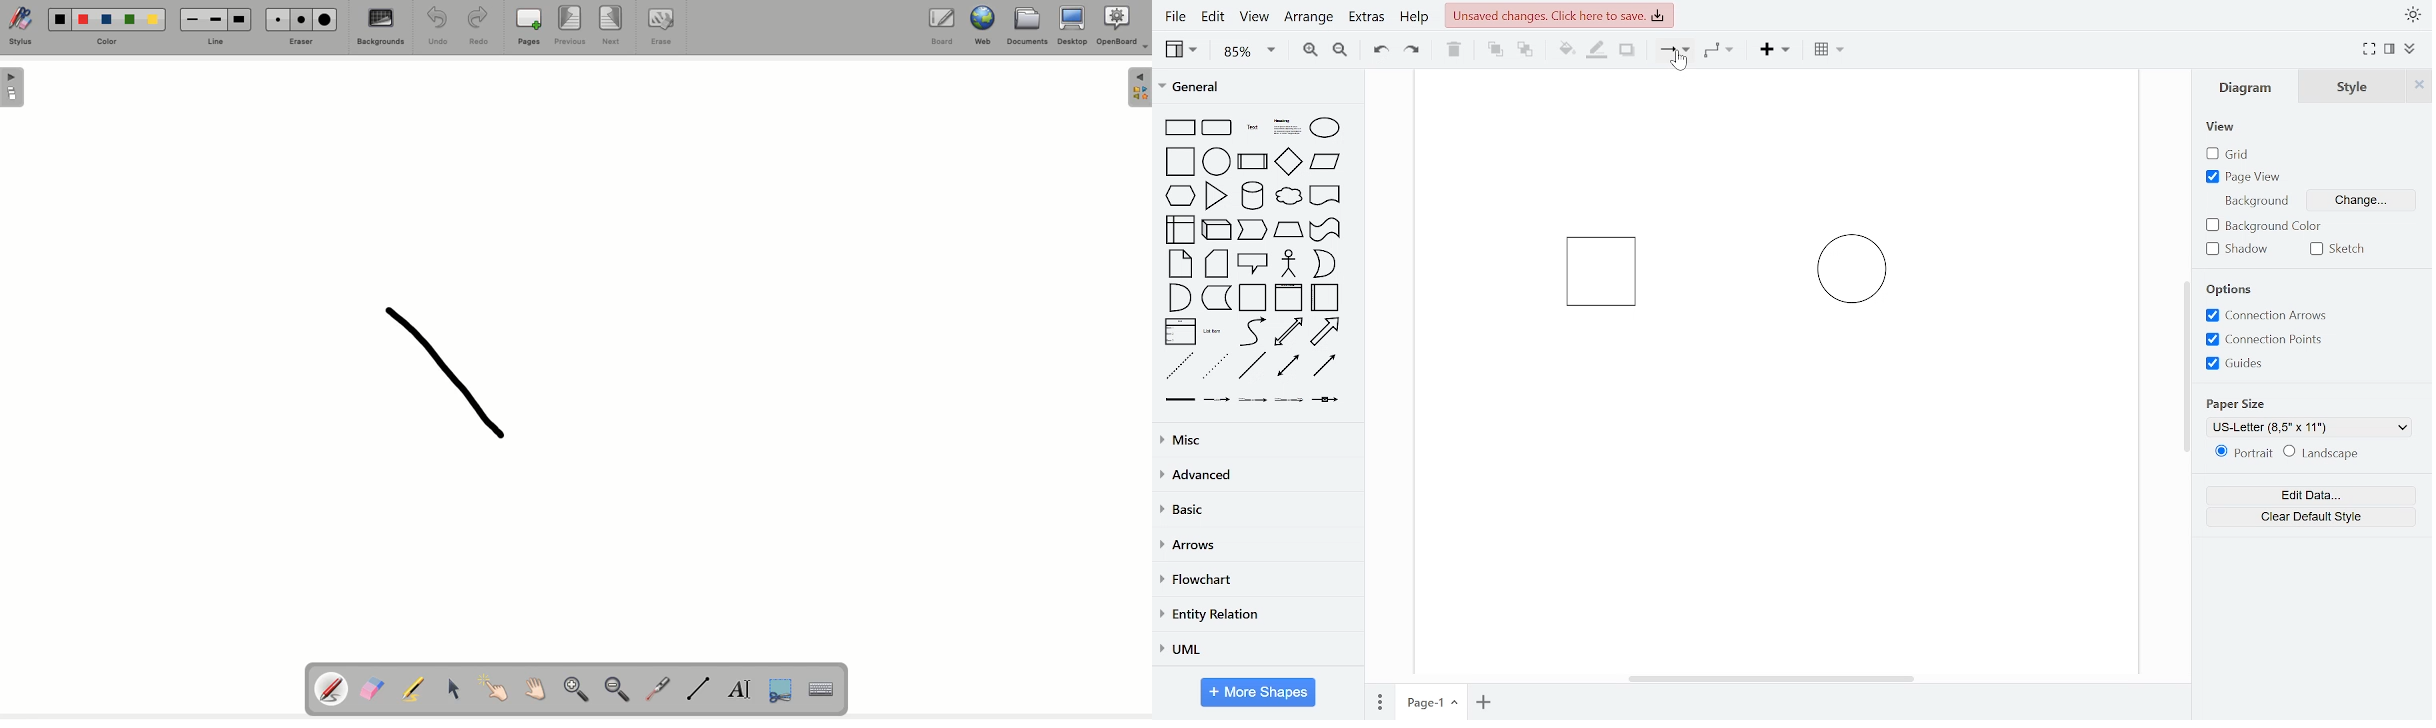 The image size is (2436, 728). Describe the element at coordinates (2238, 402) in the screenshot. I see `paper size` at that location.